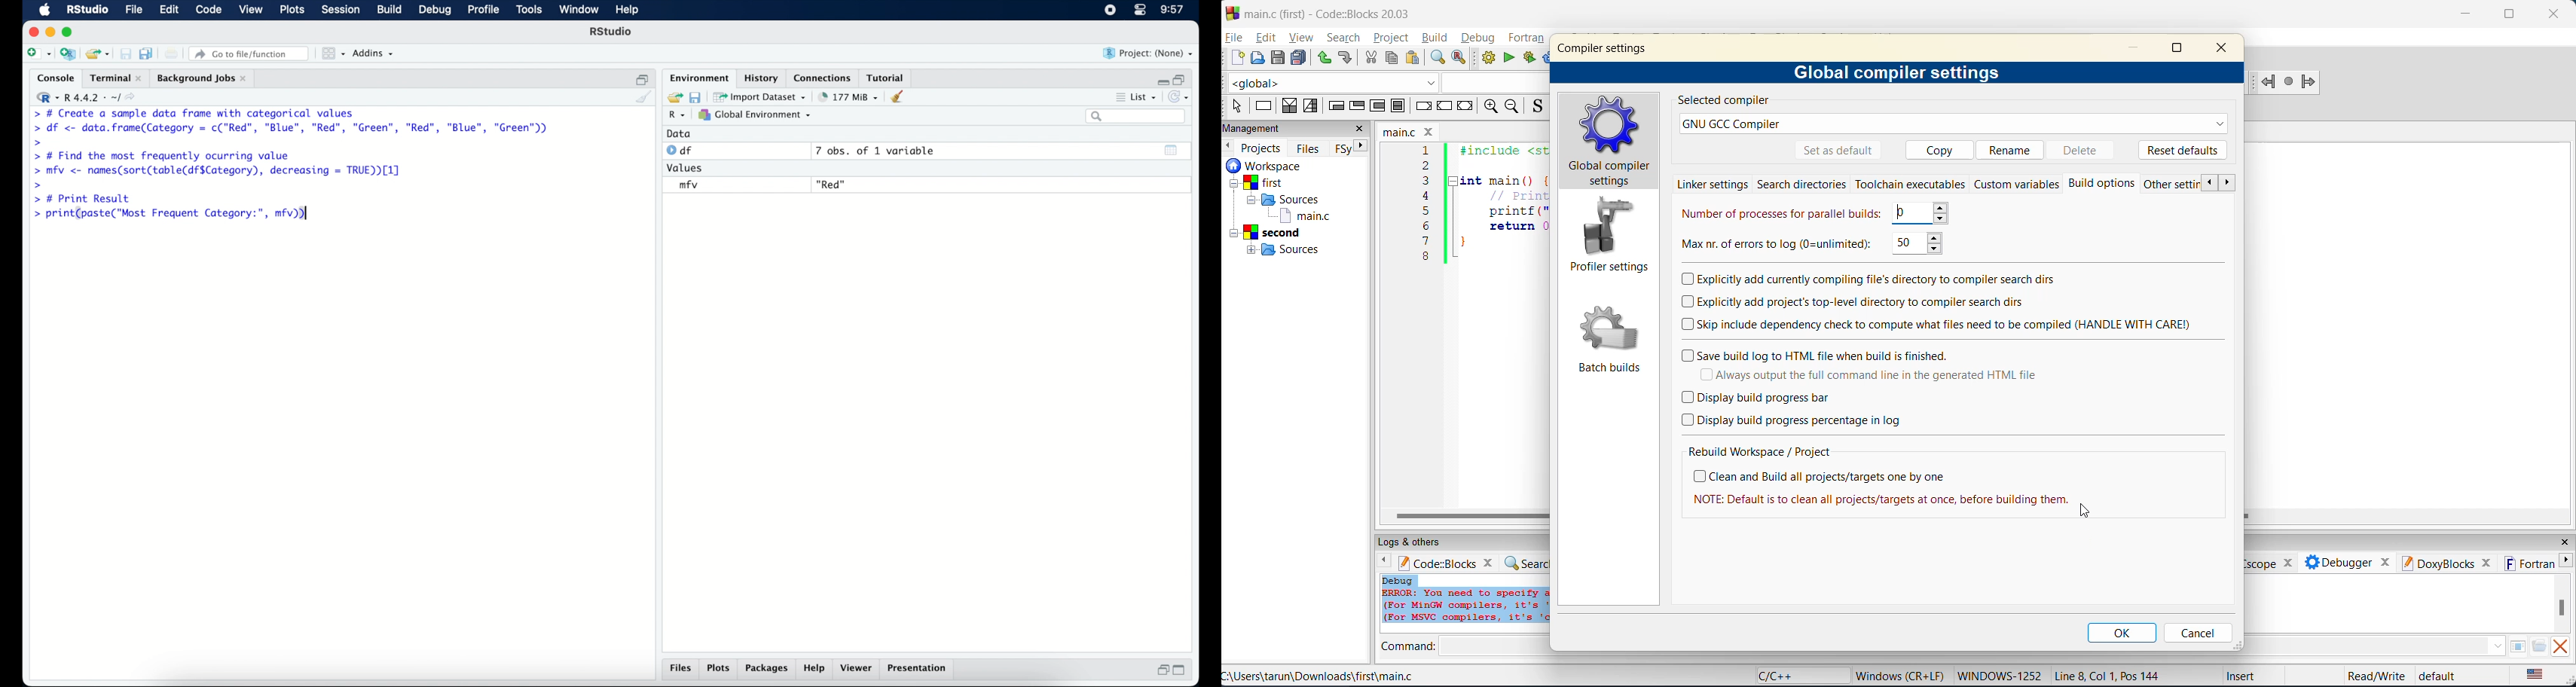 The image size is (2576, 700). What do you see at coordinates (2226, 49) in the screenshot?
I see `close` at bounding box center [2226, 49].